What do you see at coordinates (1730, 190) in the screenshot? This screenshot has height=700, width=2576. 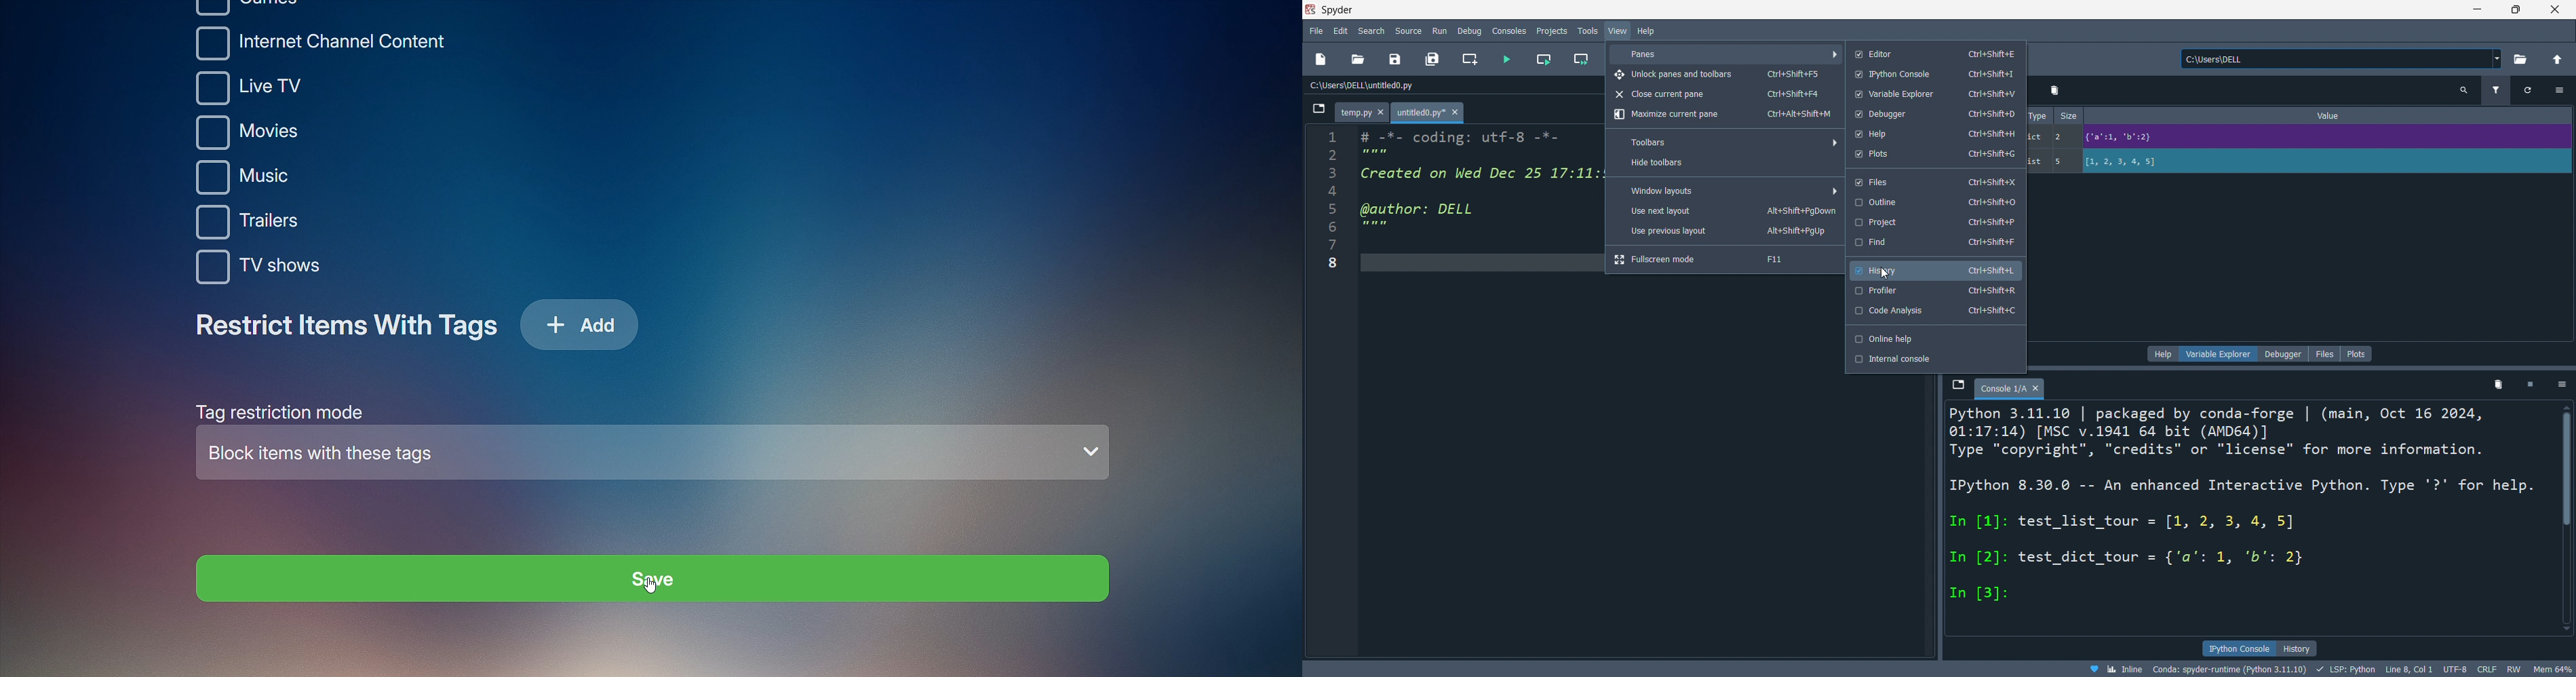 I see `windows layout` at bounding box center [1730, 190].